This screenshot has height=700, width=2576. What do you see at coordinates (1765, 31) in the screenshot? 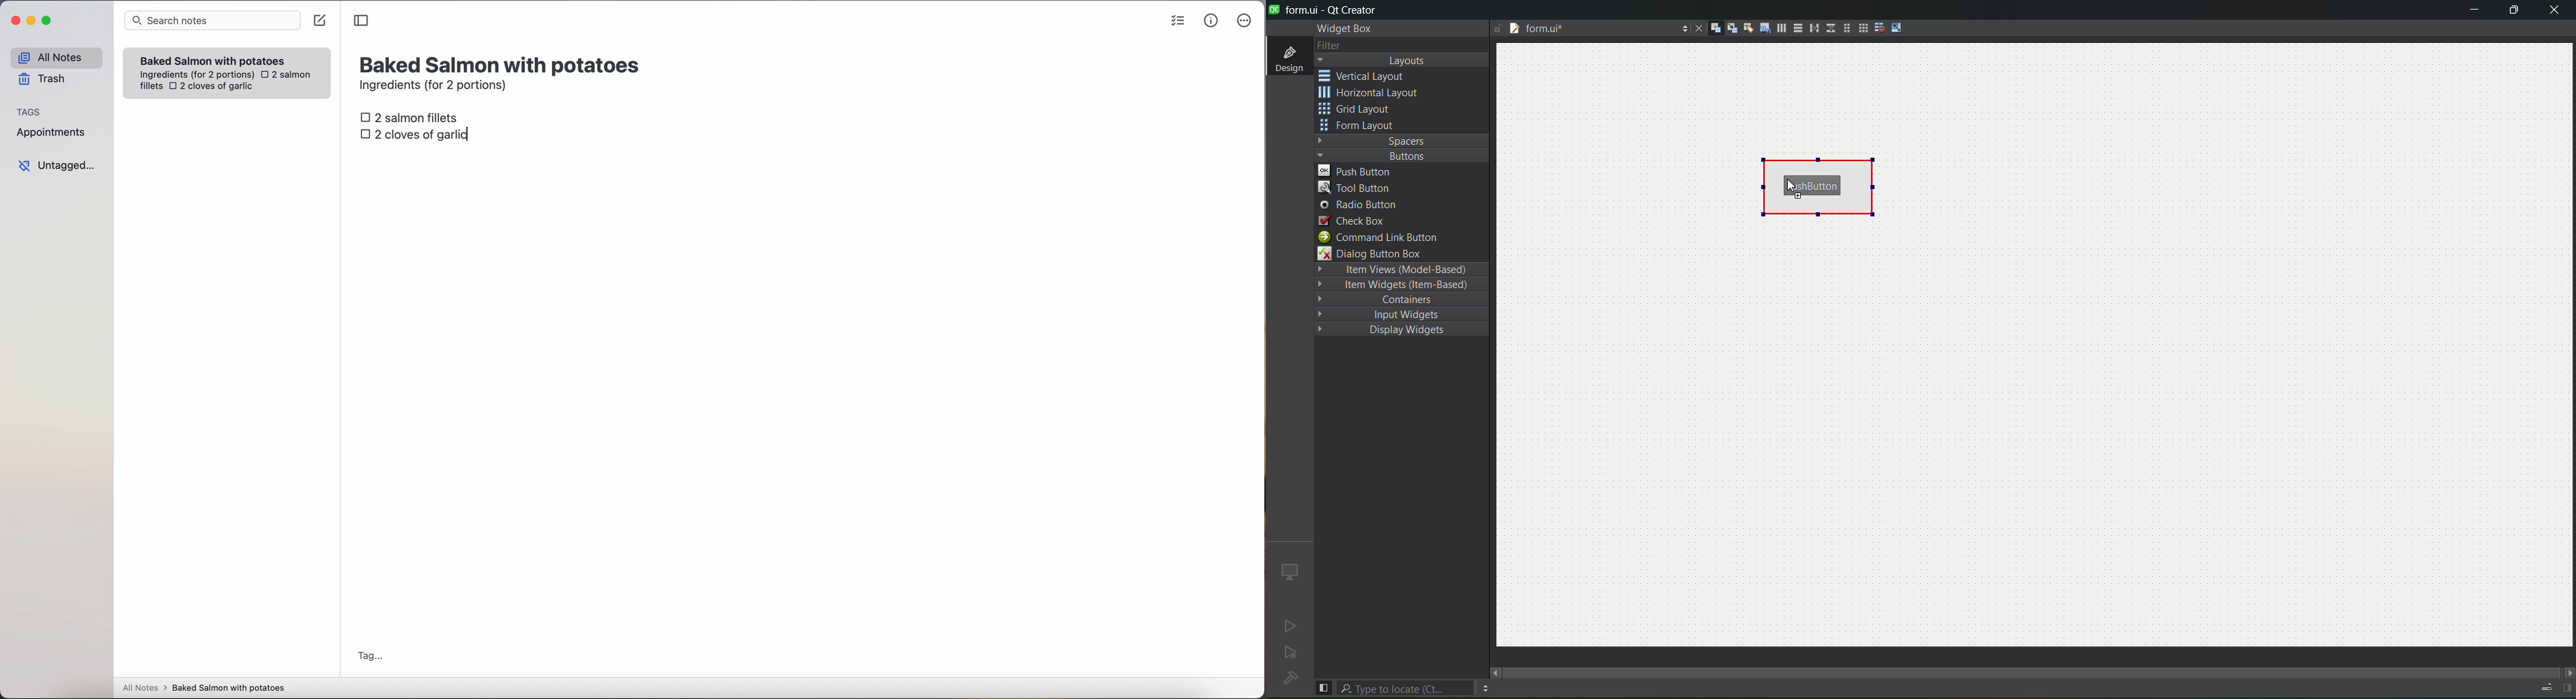
I see `edit tab` at bounding box center [1765, 31].